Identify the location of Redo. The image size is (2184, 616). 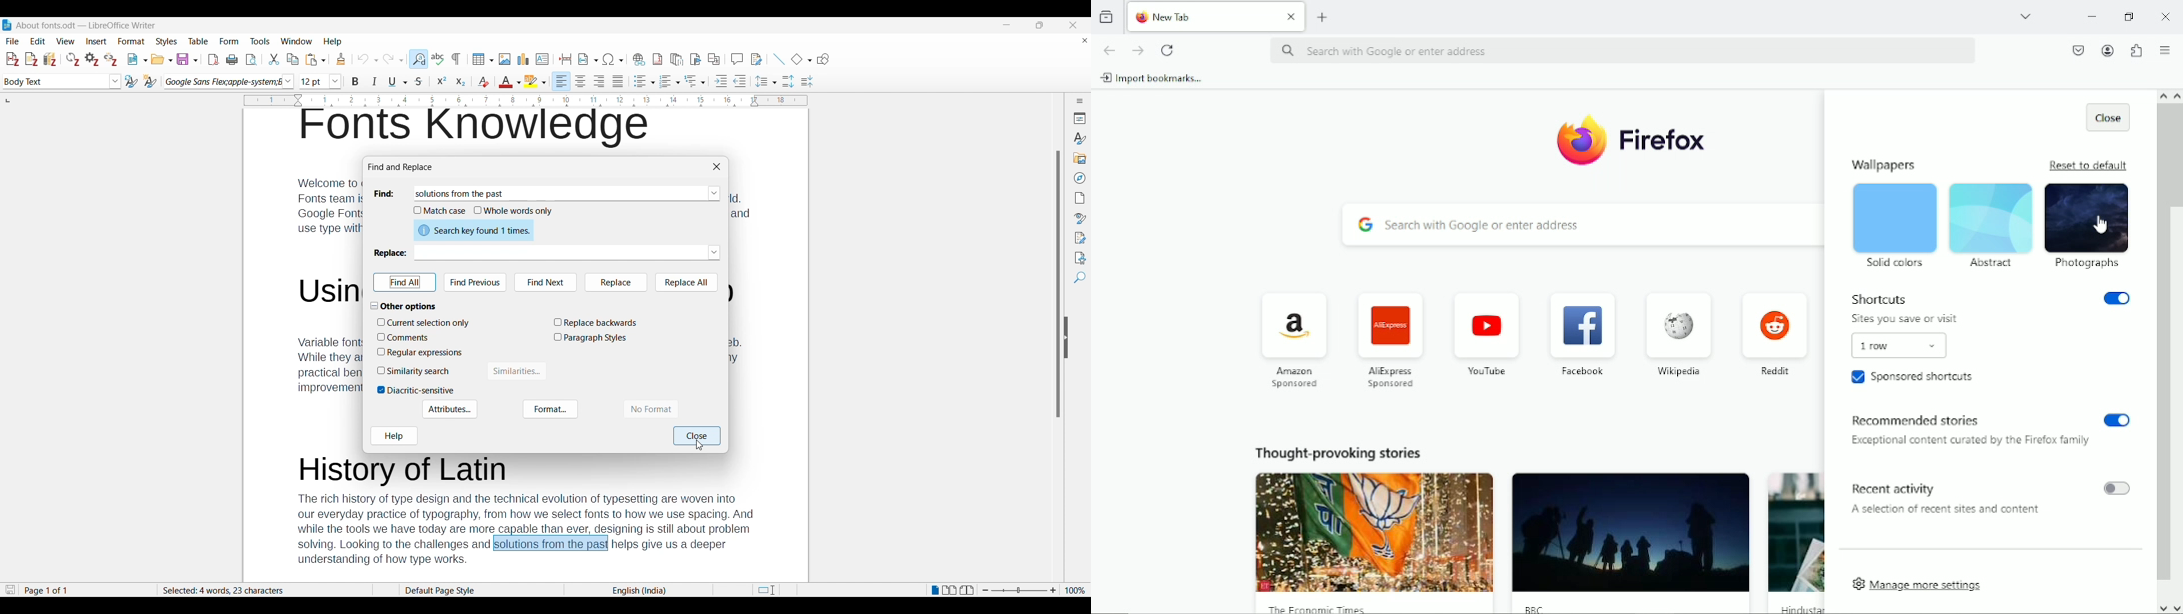
(393, 58).